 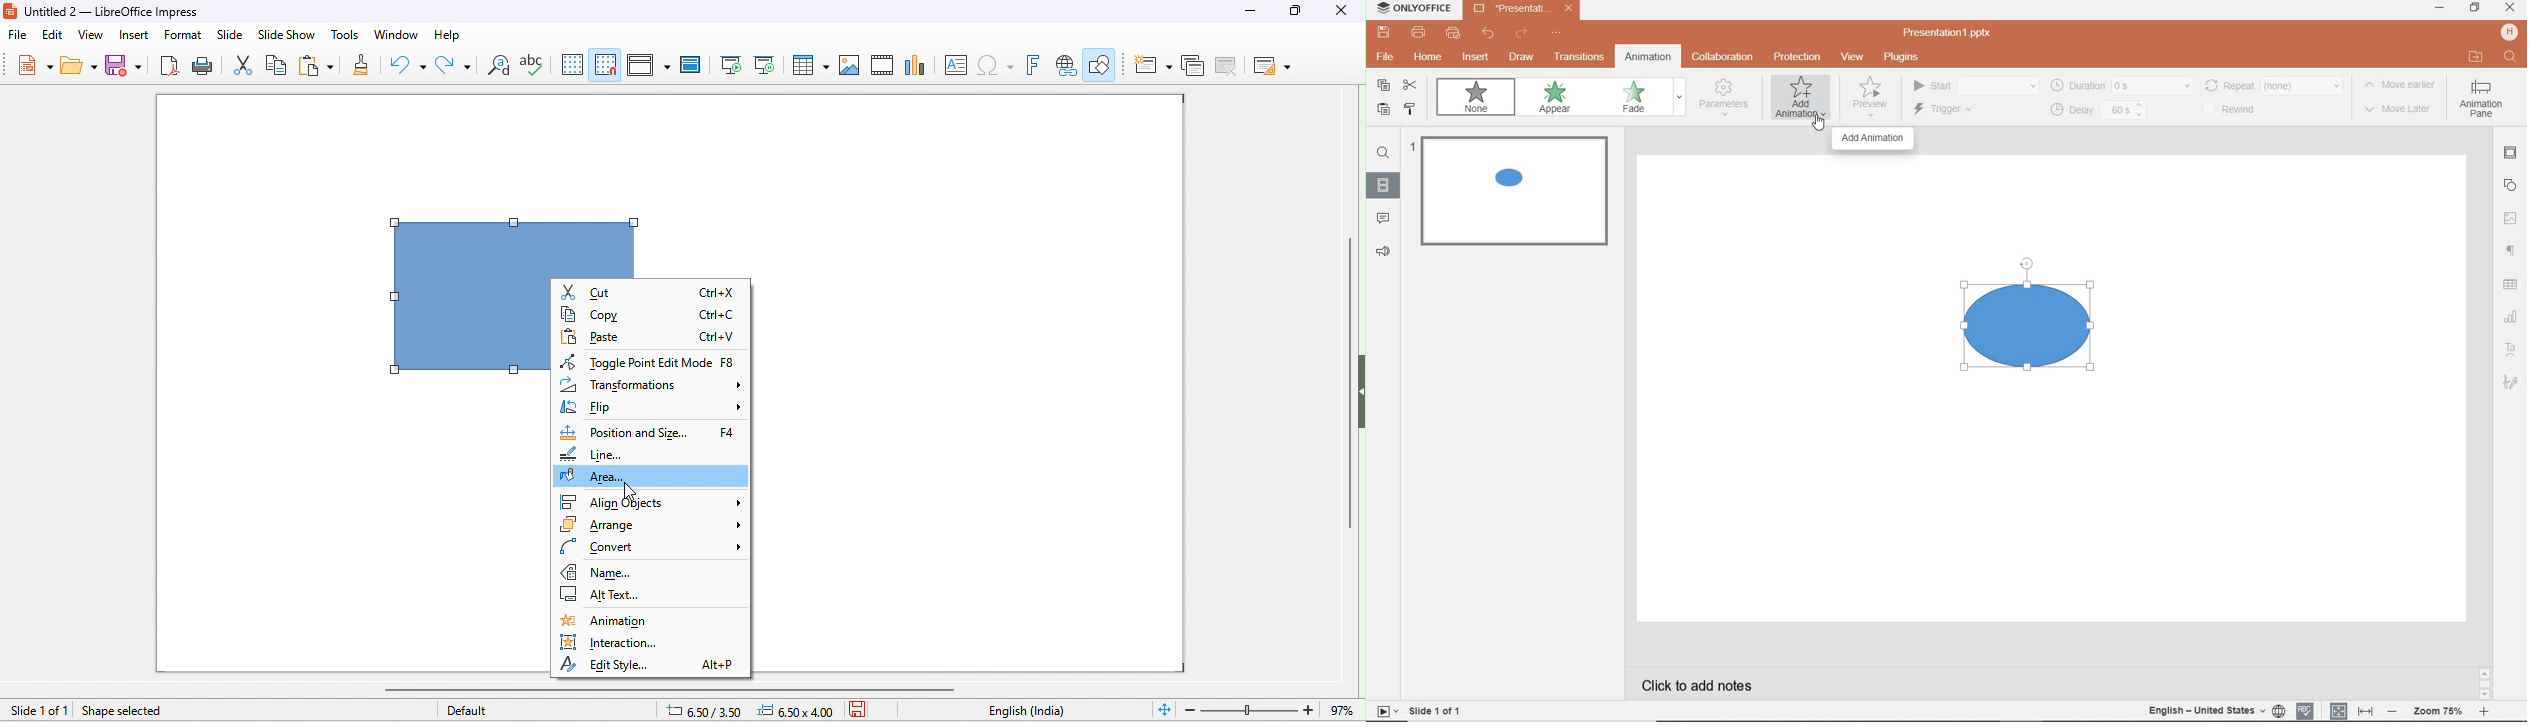 I want to click on insert fontwork text, so click(x=1032, y=64).